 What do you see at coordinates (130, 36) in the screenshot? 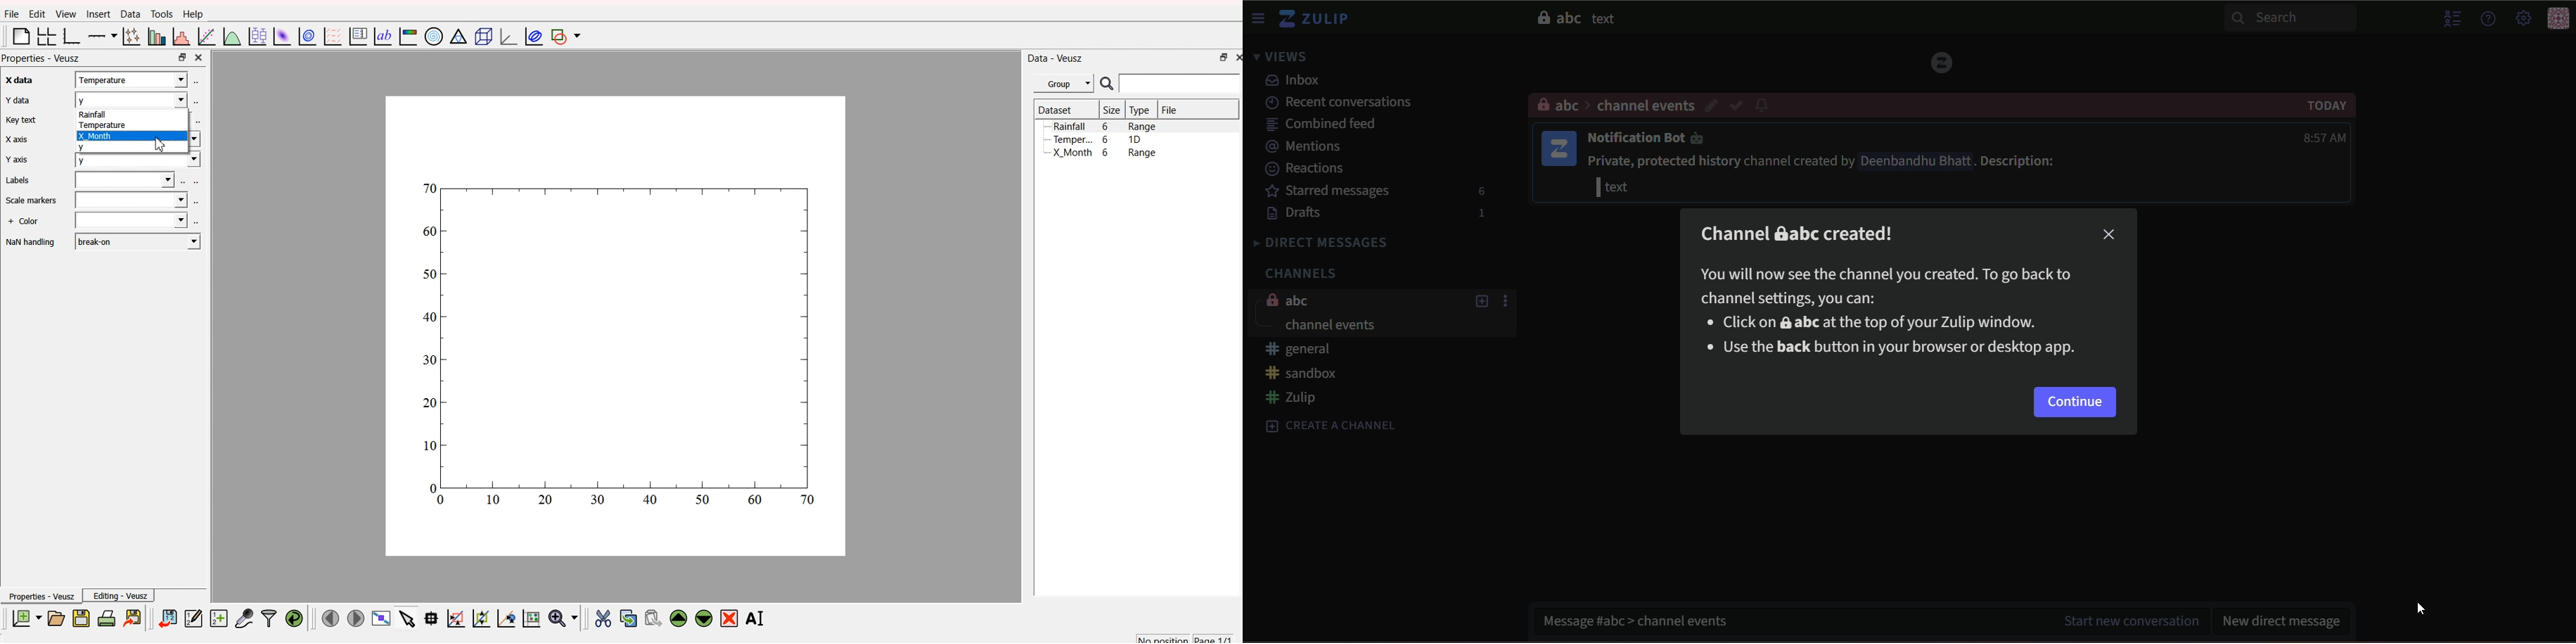
I see `plot points` at bounding box center [130, 36].